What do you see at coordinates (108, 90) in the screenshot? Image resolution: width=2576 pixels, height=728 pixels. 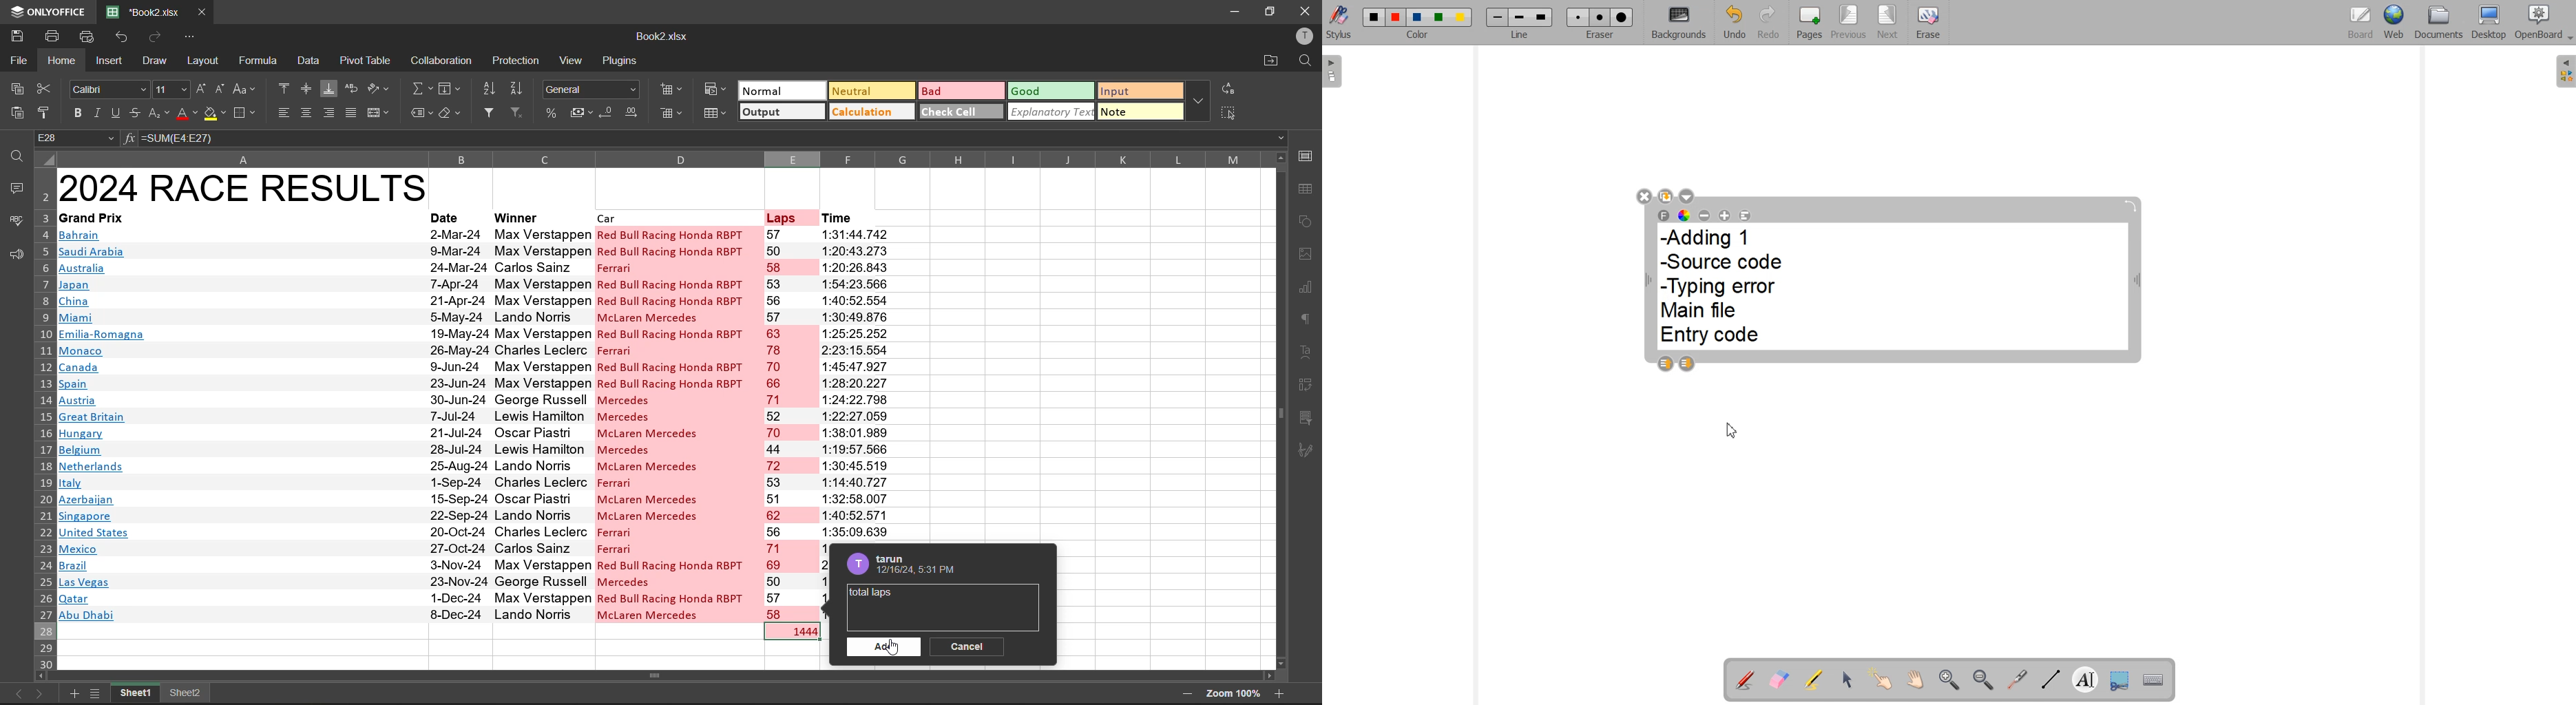 I see `font style` at bounding box center [108, 90].